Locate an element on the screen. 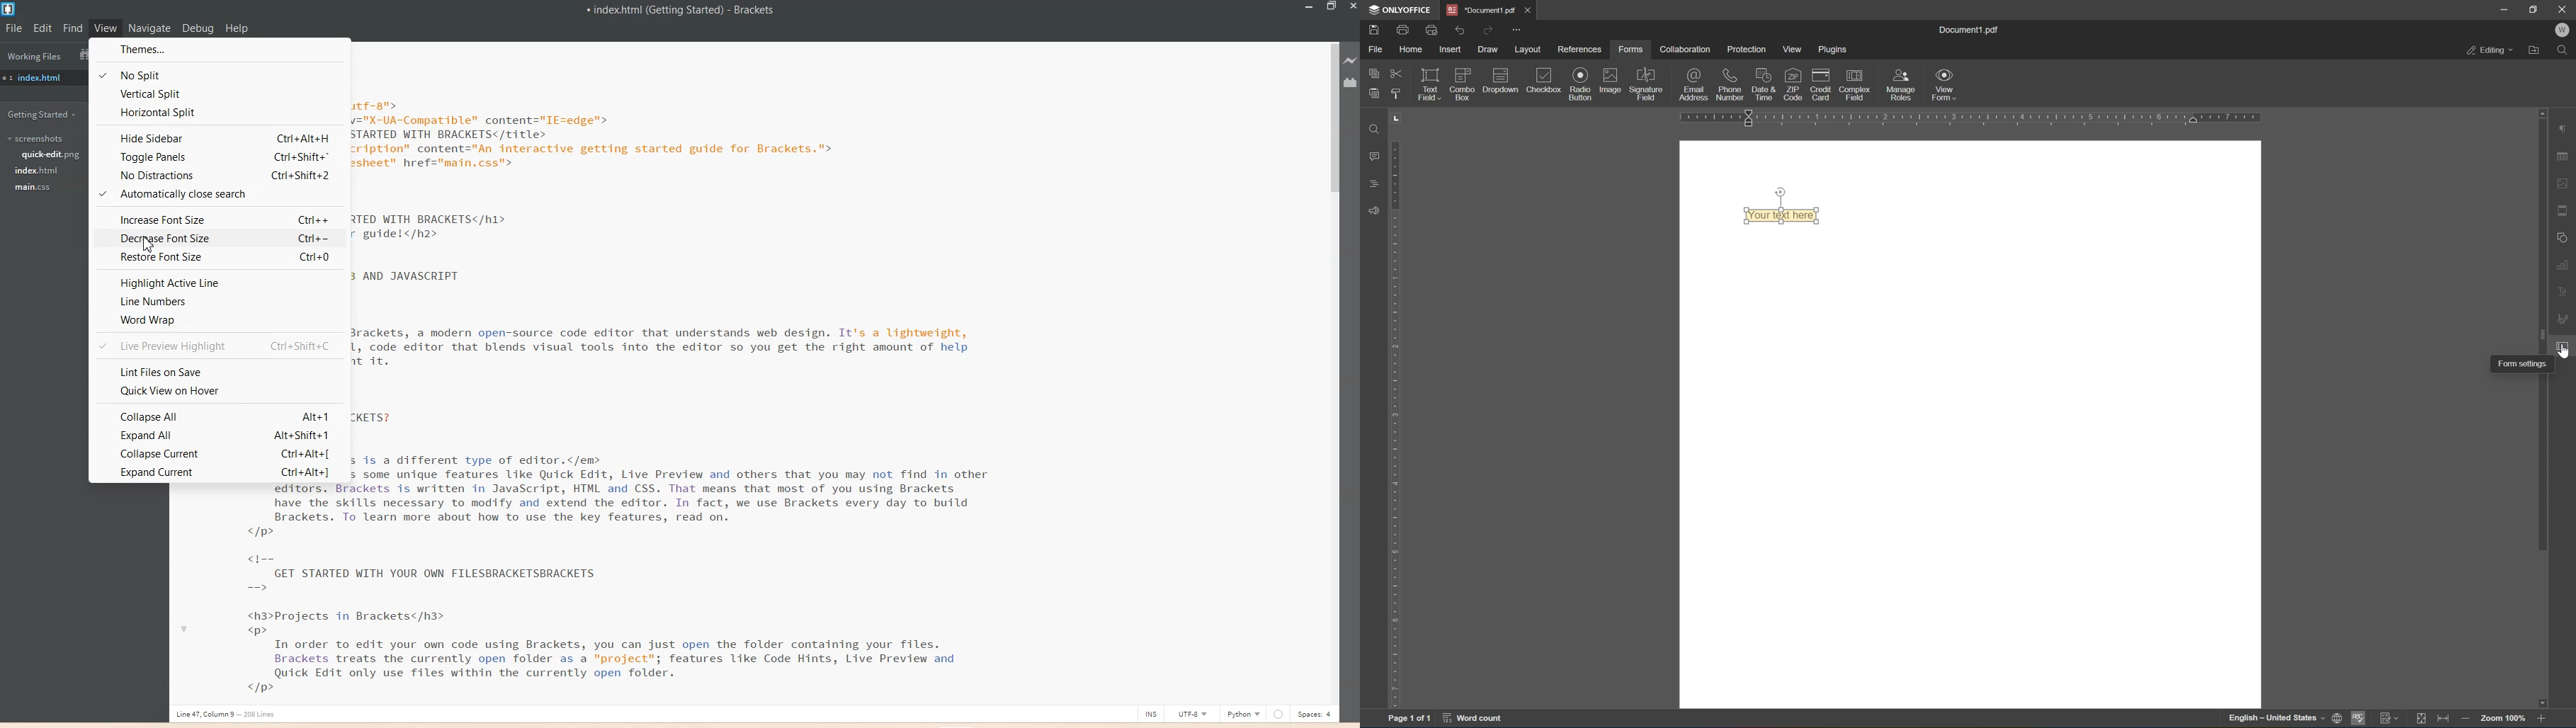 The image size is (2576, 728). Getting Started is located at coordinates (40, 115).